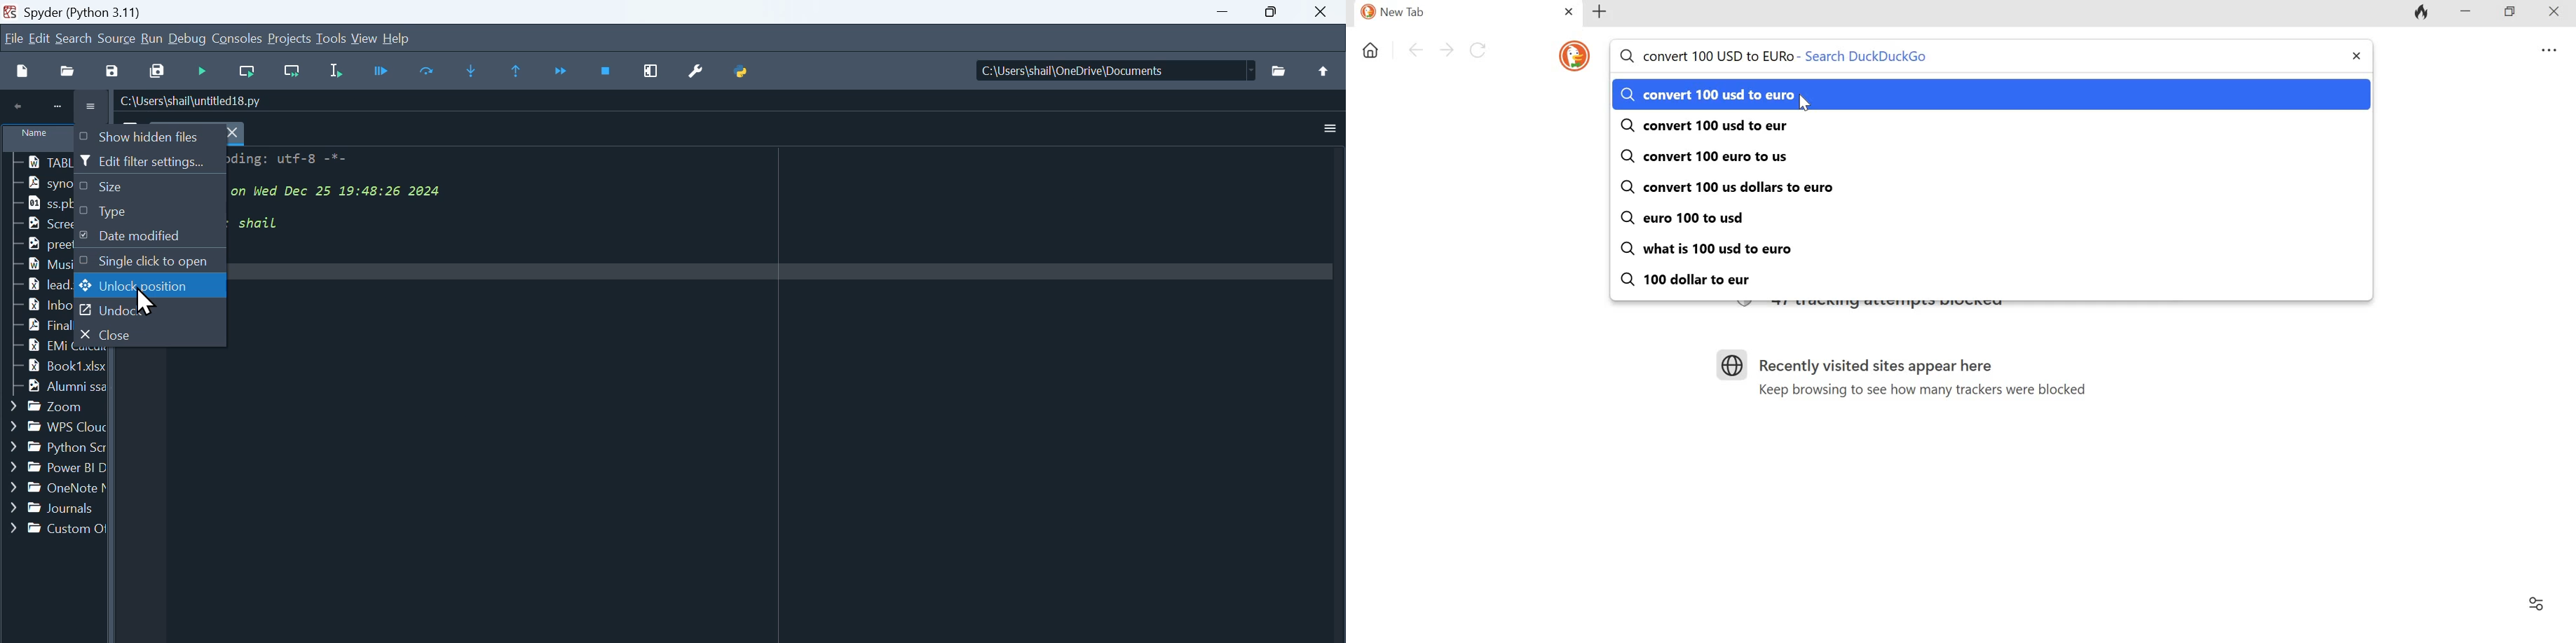  Describe the element at coordinates (116, 68) in the screenshot. I see `Save` at that location.